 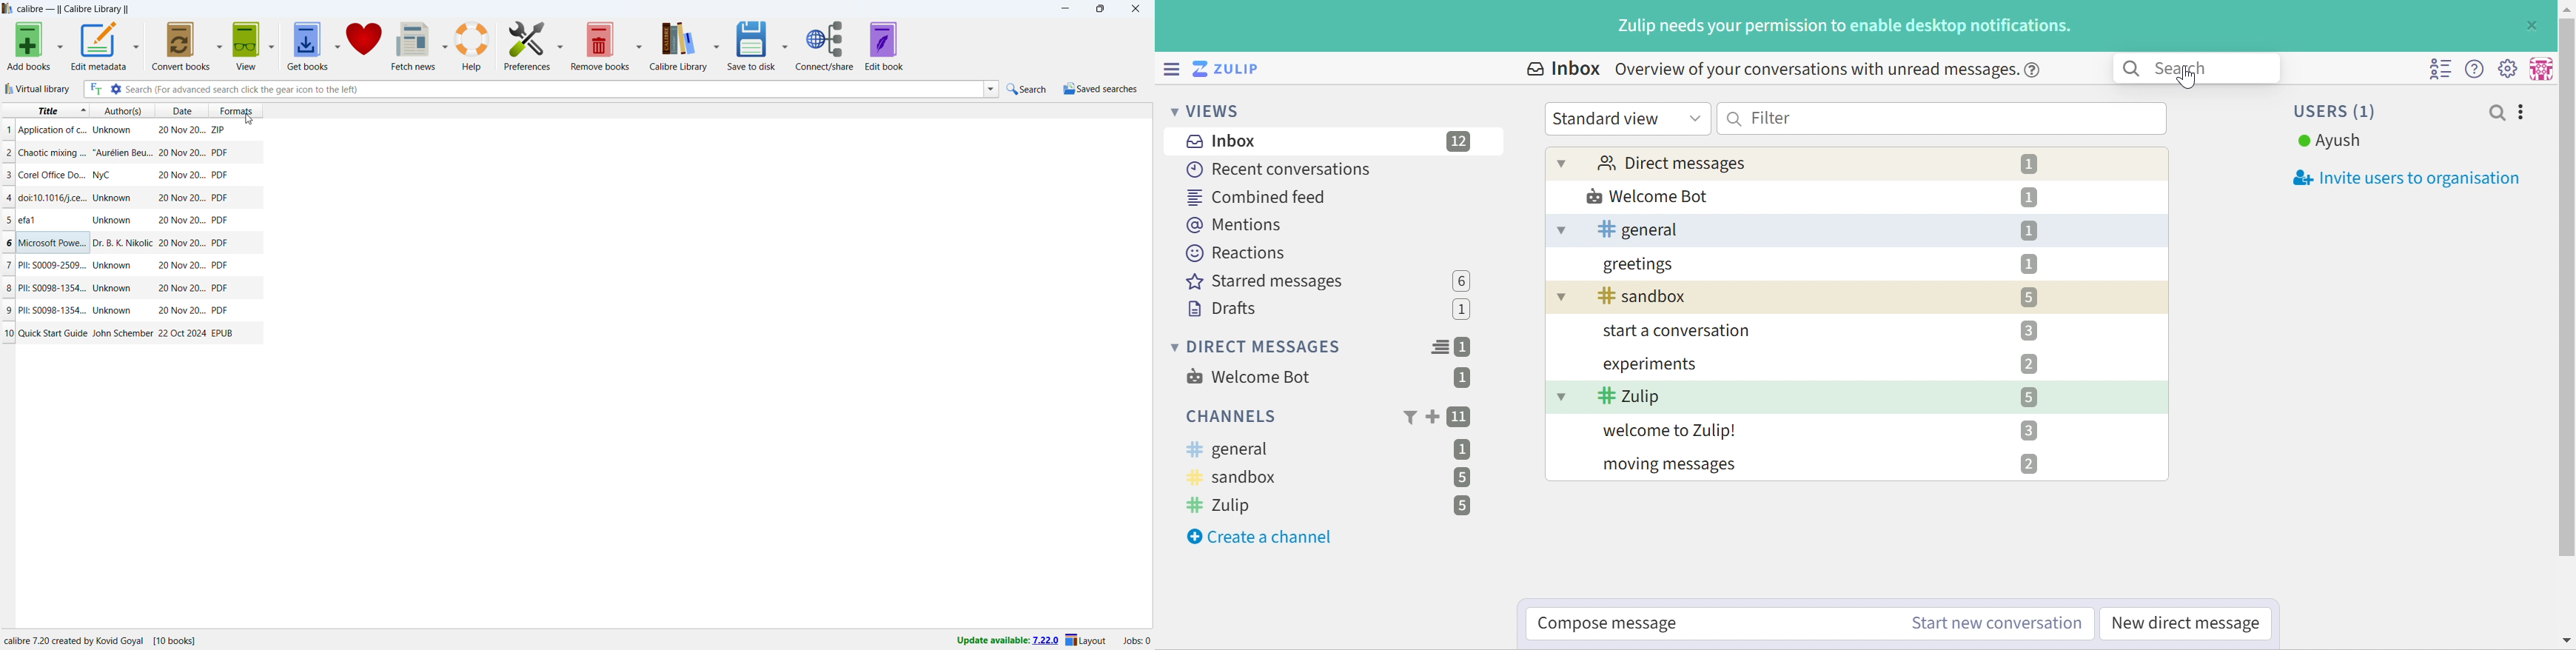 I want to click on author, so click(x=122, y=333).